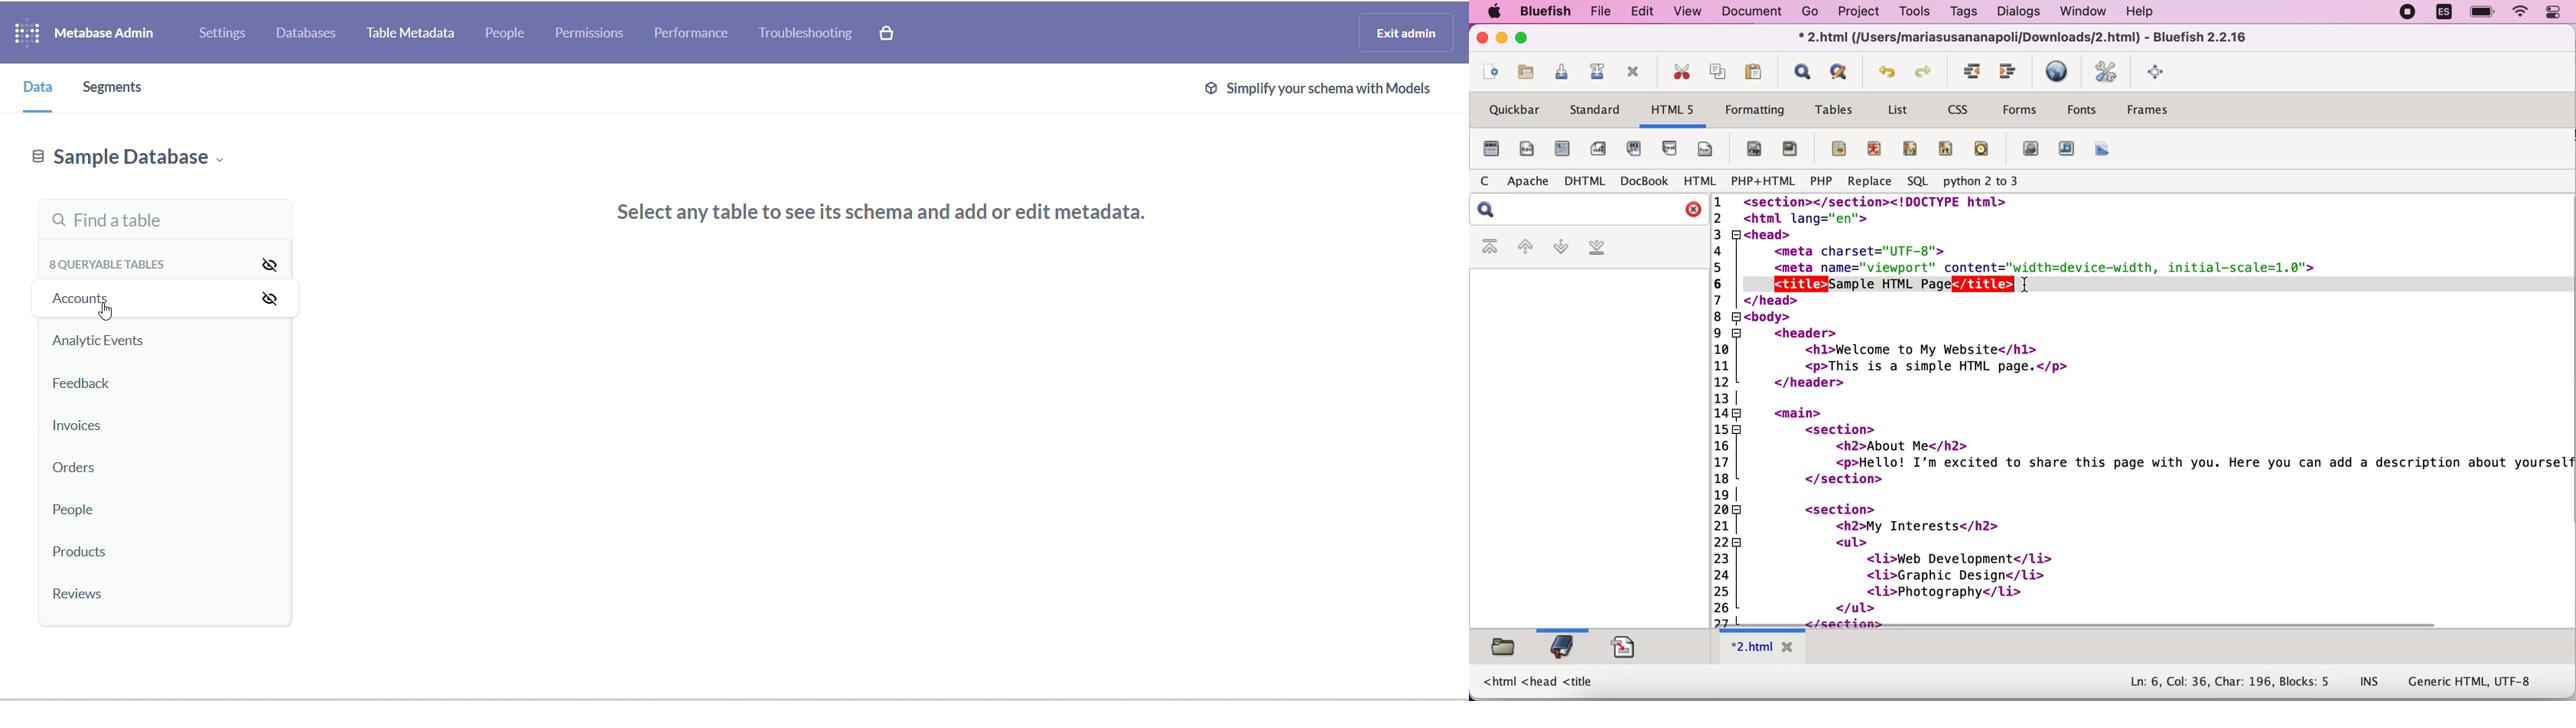  What do you see at coordinates (2058, 72) in the screenshot?
I see `preview in browser` at bounding box center [2058, 72].